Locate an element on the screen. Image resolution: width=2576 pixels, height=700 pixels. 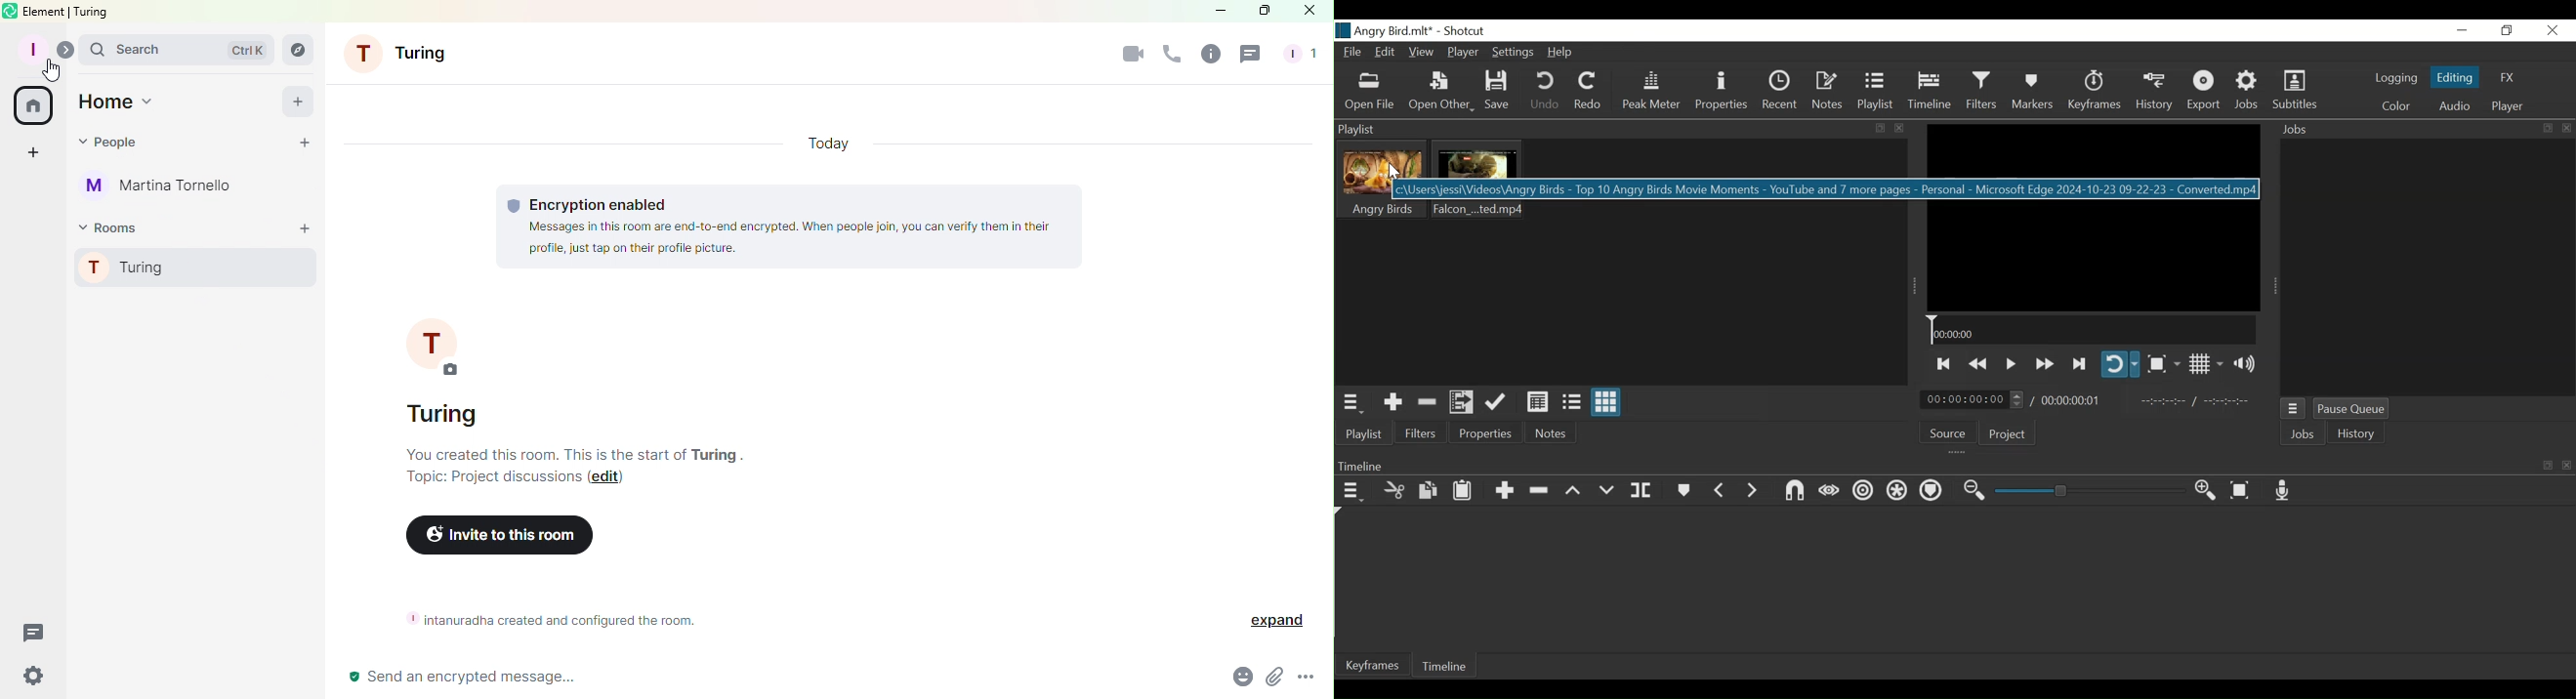
Close is located at coordinates (2553, 31).